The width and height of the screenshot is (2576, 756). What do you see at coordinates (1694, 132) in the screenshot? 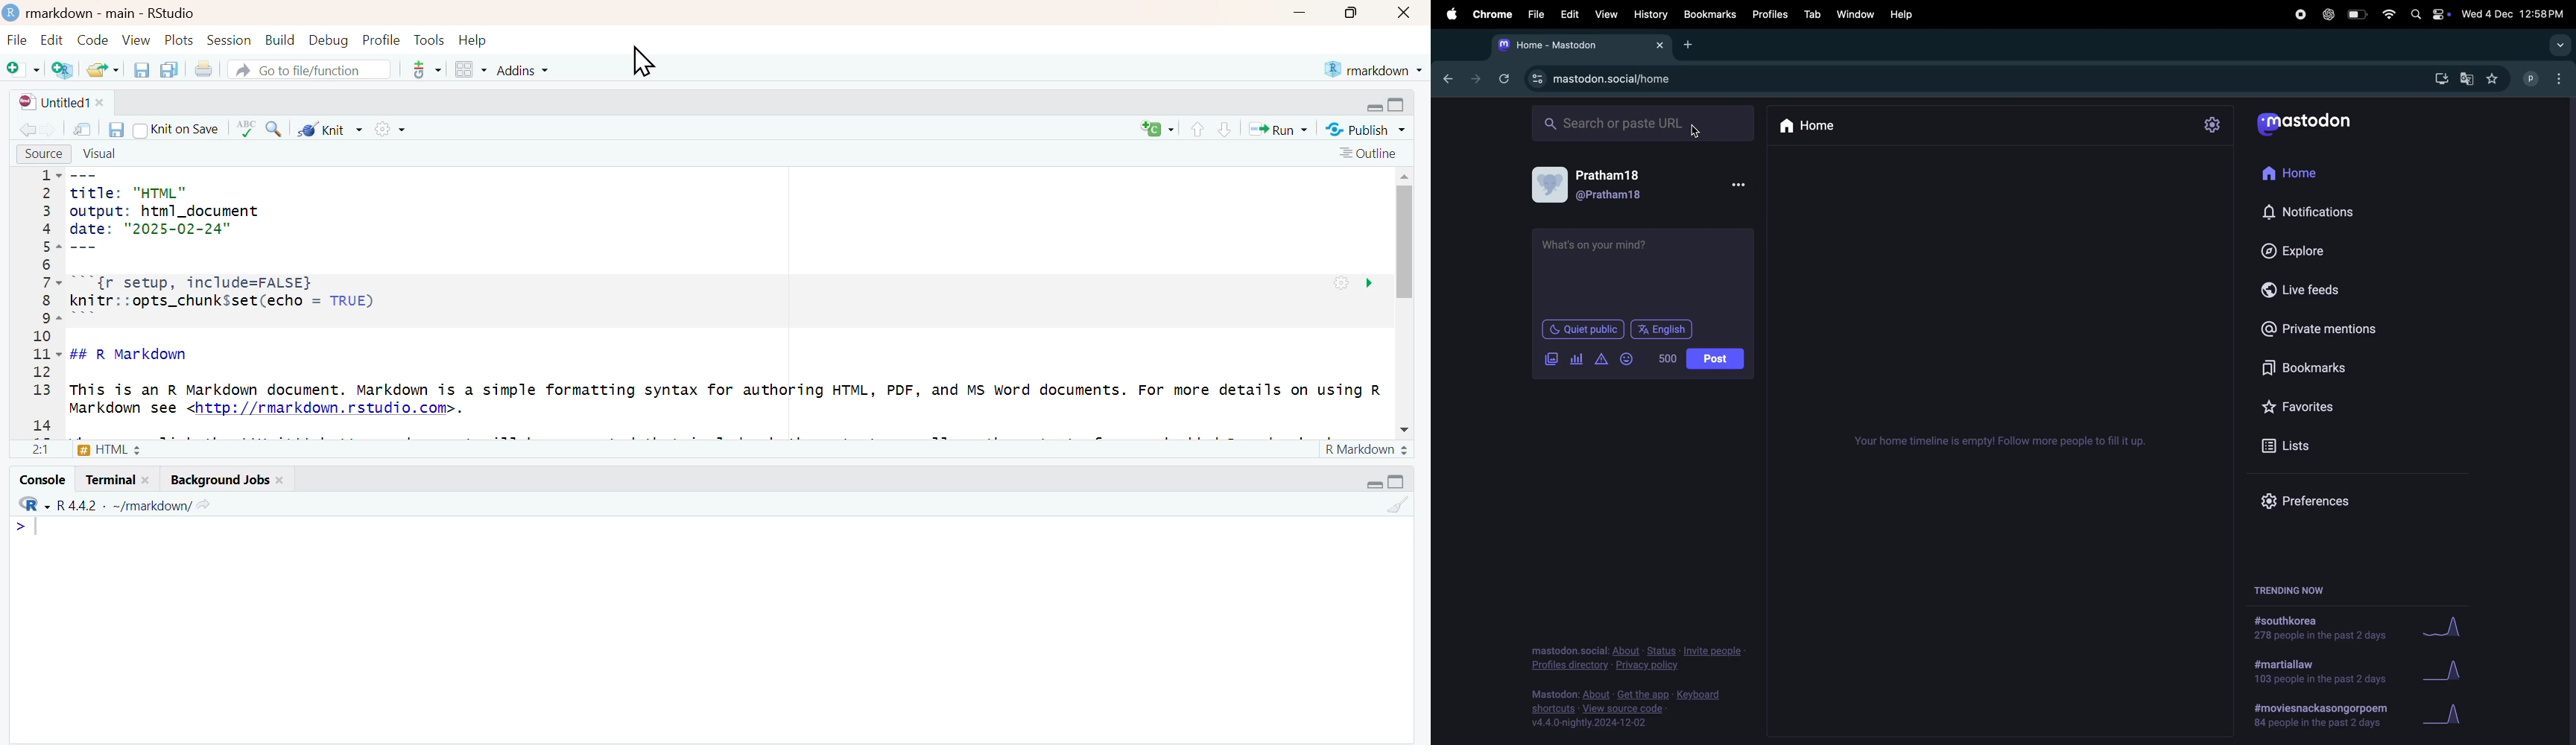
I see `cursor` at bounding box center [1694, 132].